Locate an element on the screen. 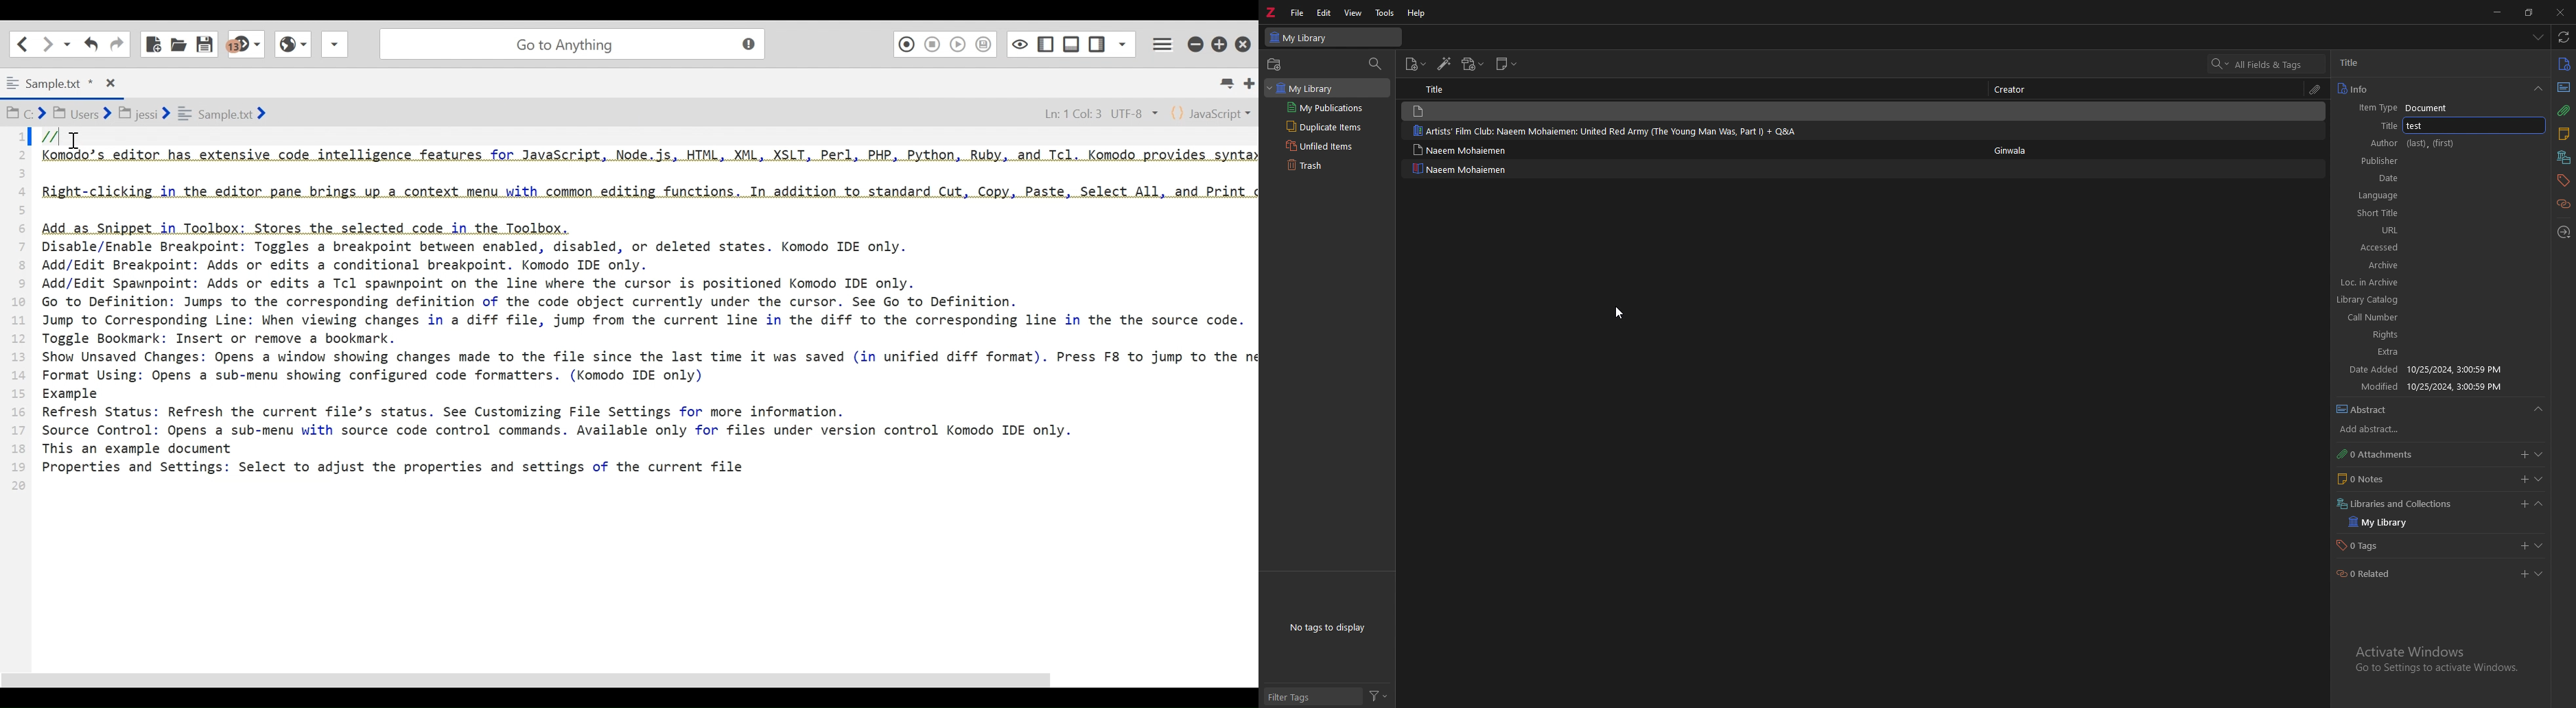 The width and height of the screenshot is (2576, 728). locate is located at coordinates (2565, 232).